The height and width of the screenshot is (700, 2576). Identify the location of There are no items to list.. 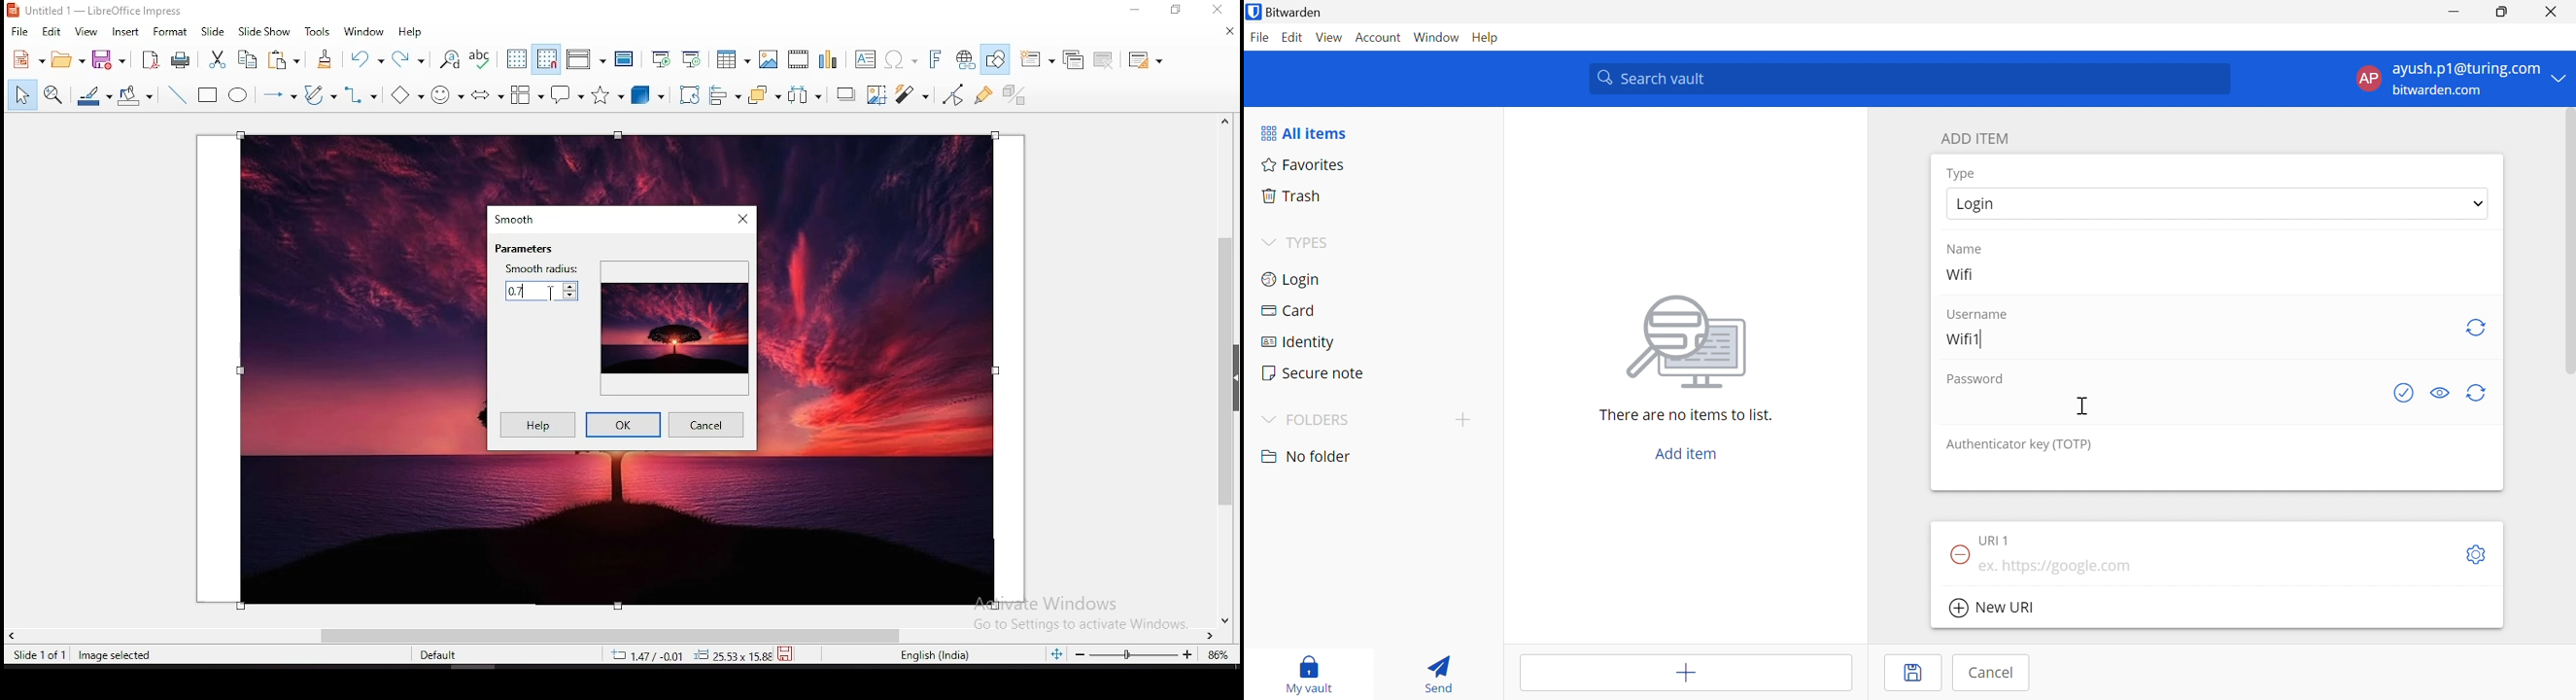
(1687, 414).